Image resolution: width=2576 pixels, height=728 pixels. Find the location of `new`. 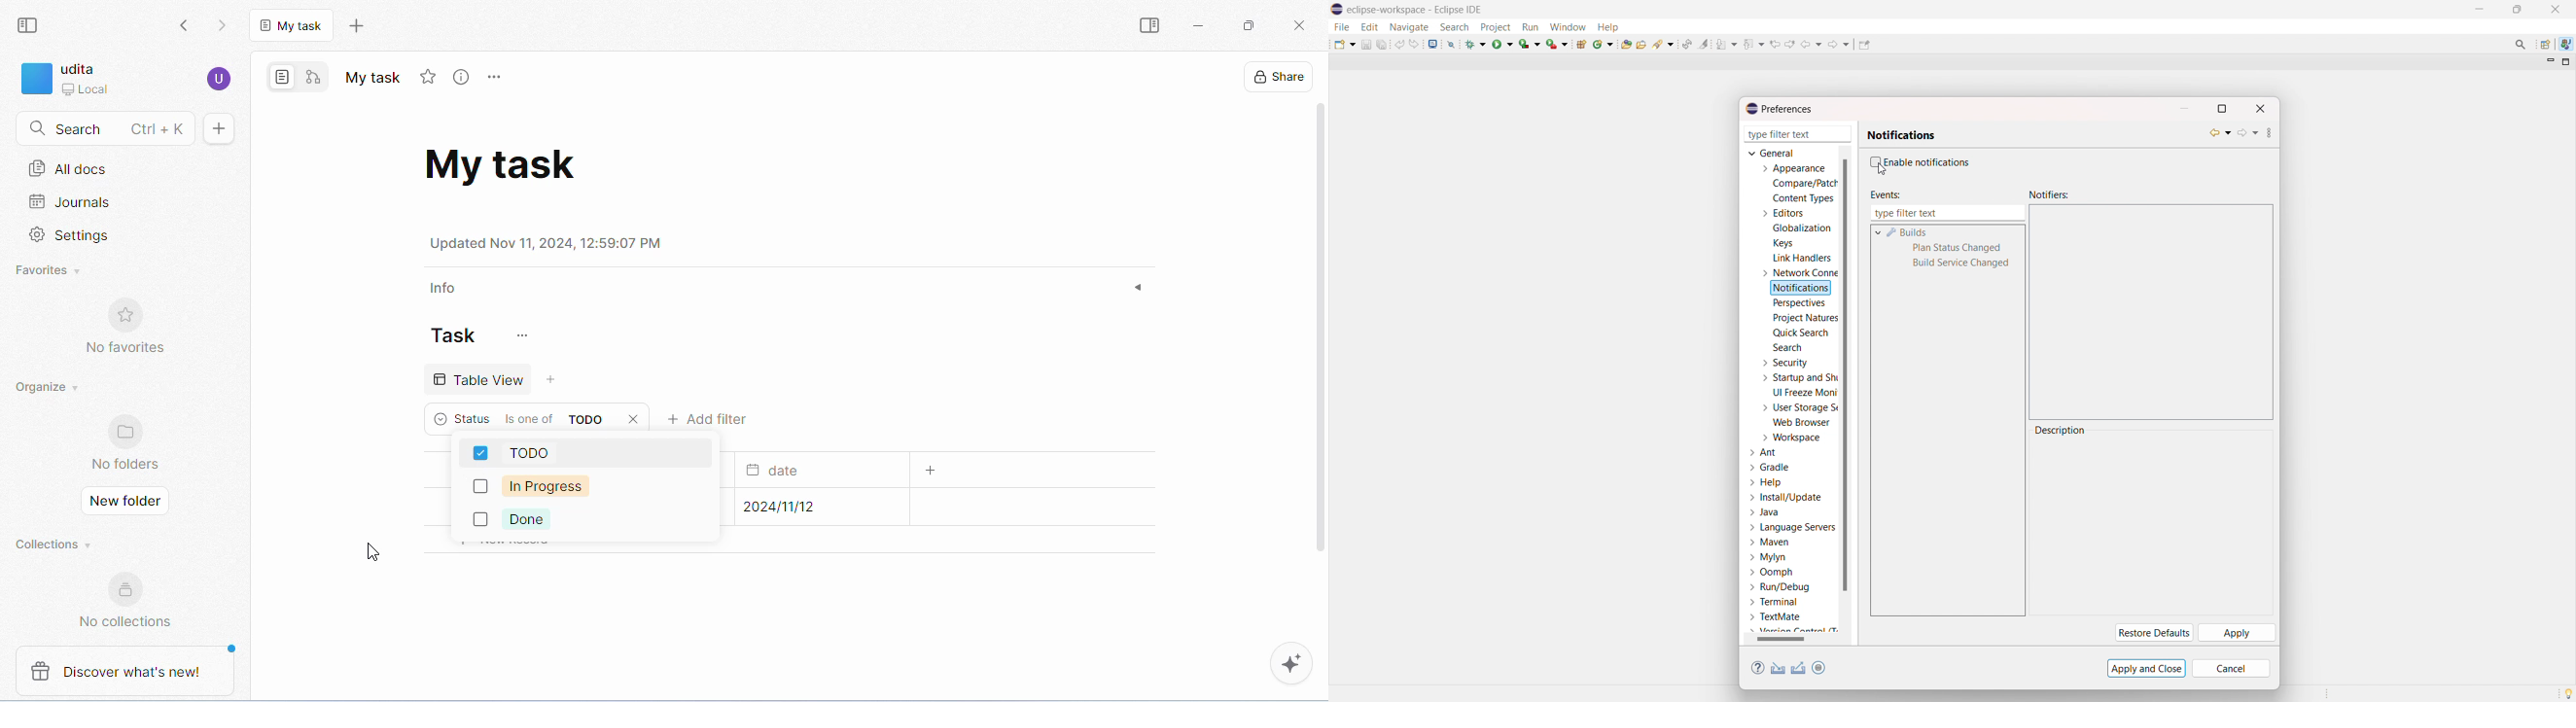

new is located at coordinates (1345, 44).